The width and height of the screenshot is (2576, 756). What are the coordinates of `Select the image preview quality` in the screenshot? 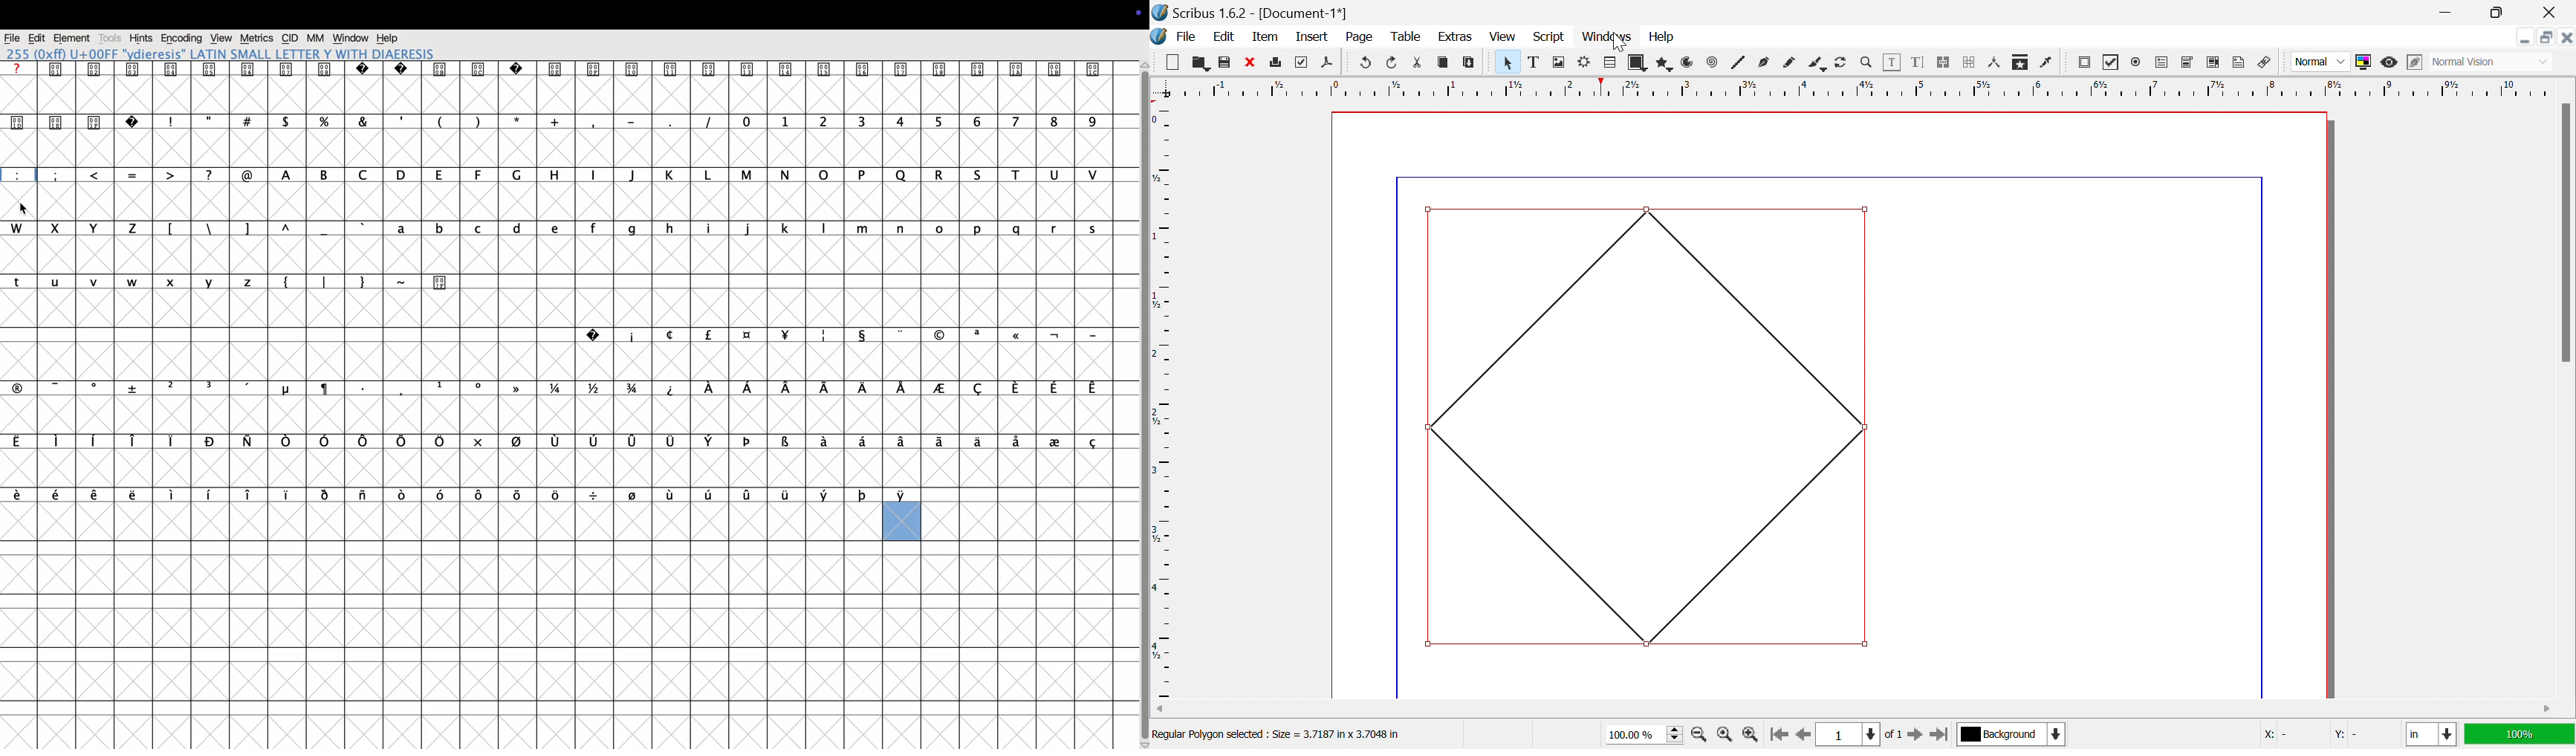 It's located at (2320, 62).